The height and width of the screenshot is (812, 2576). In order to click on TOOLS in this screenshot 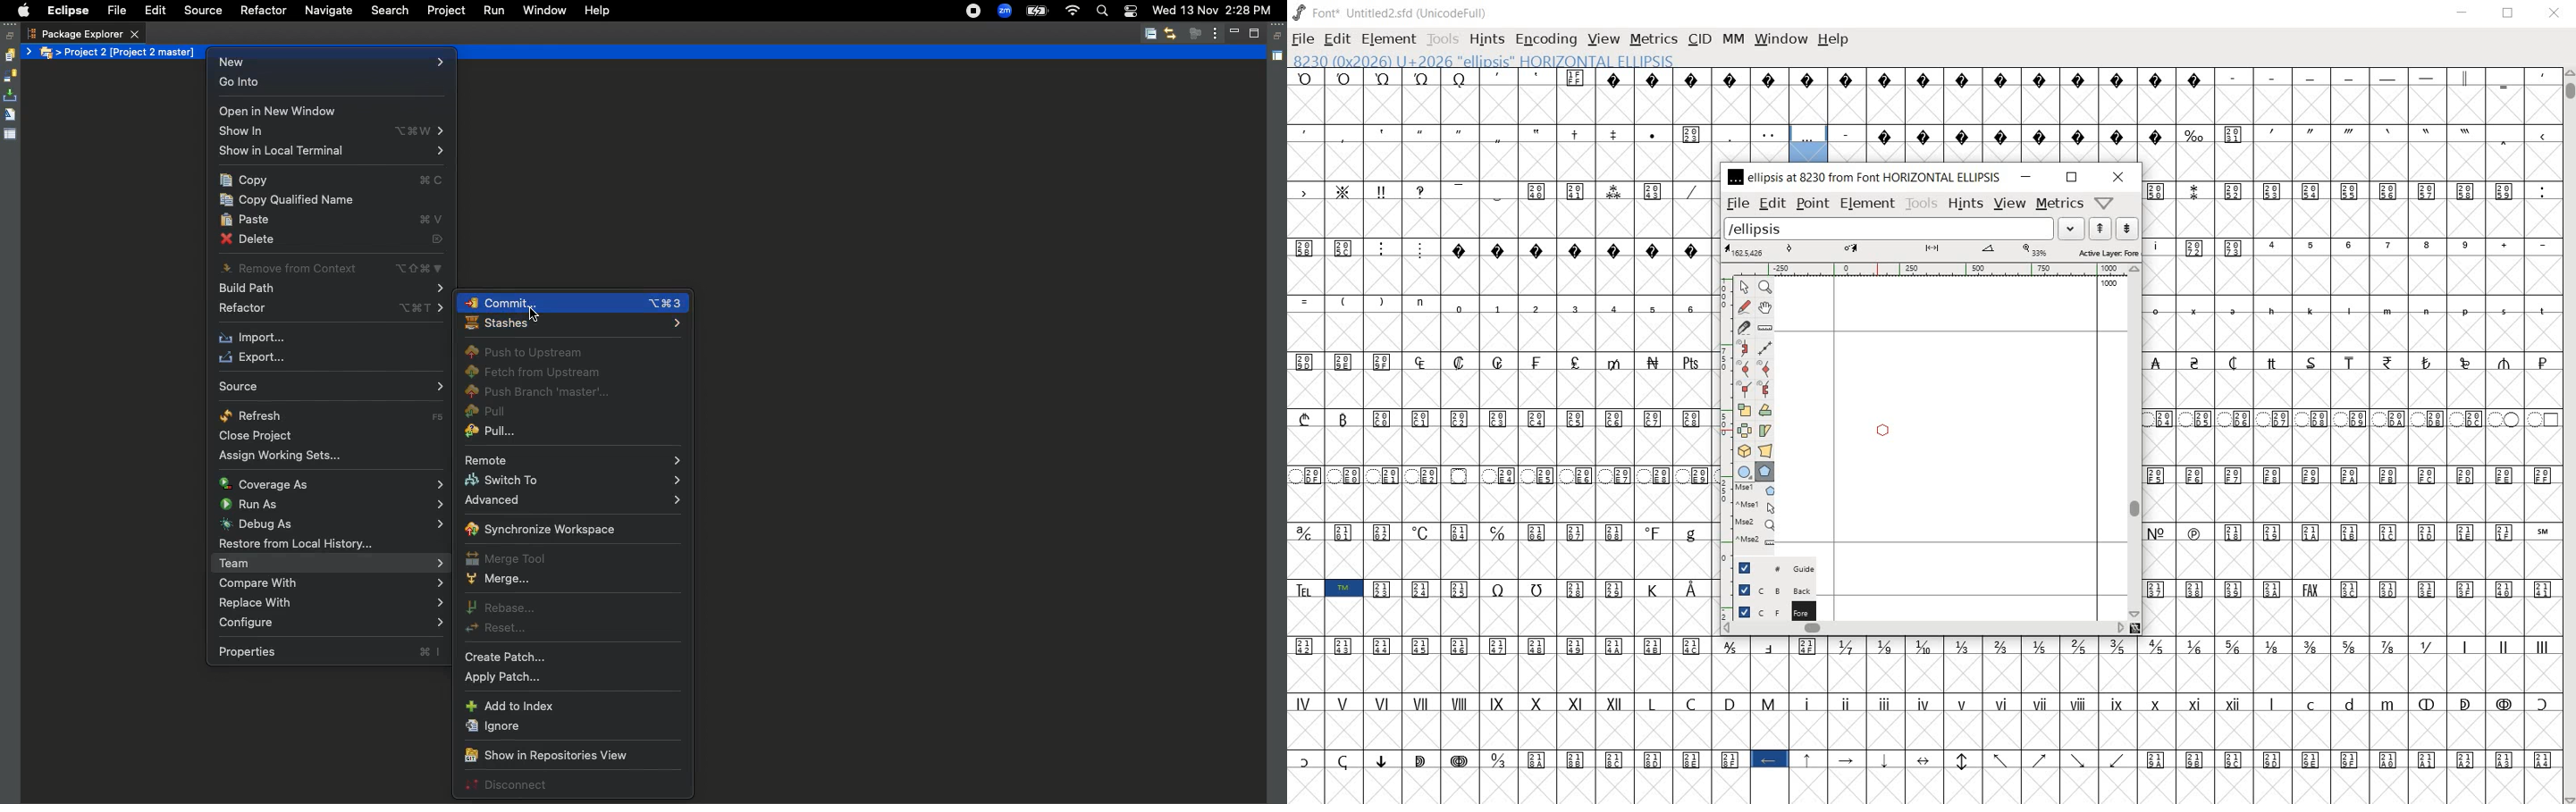, I will do `click(1444, 39)`.